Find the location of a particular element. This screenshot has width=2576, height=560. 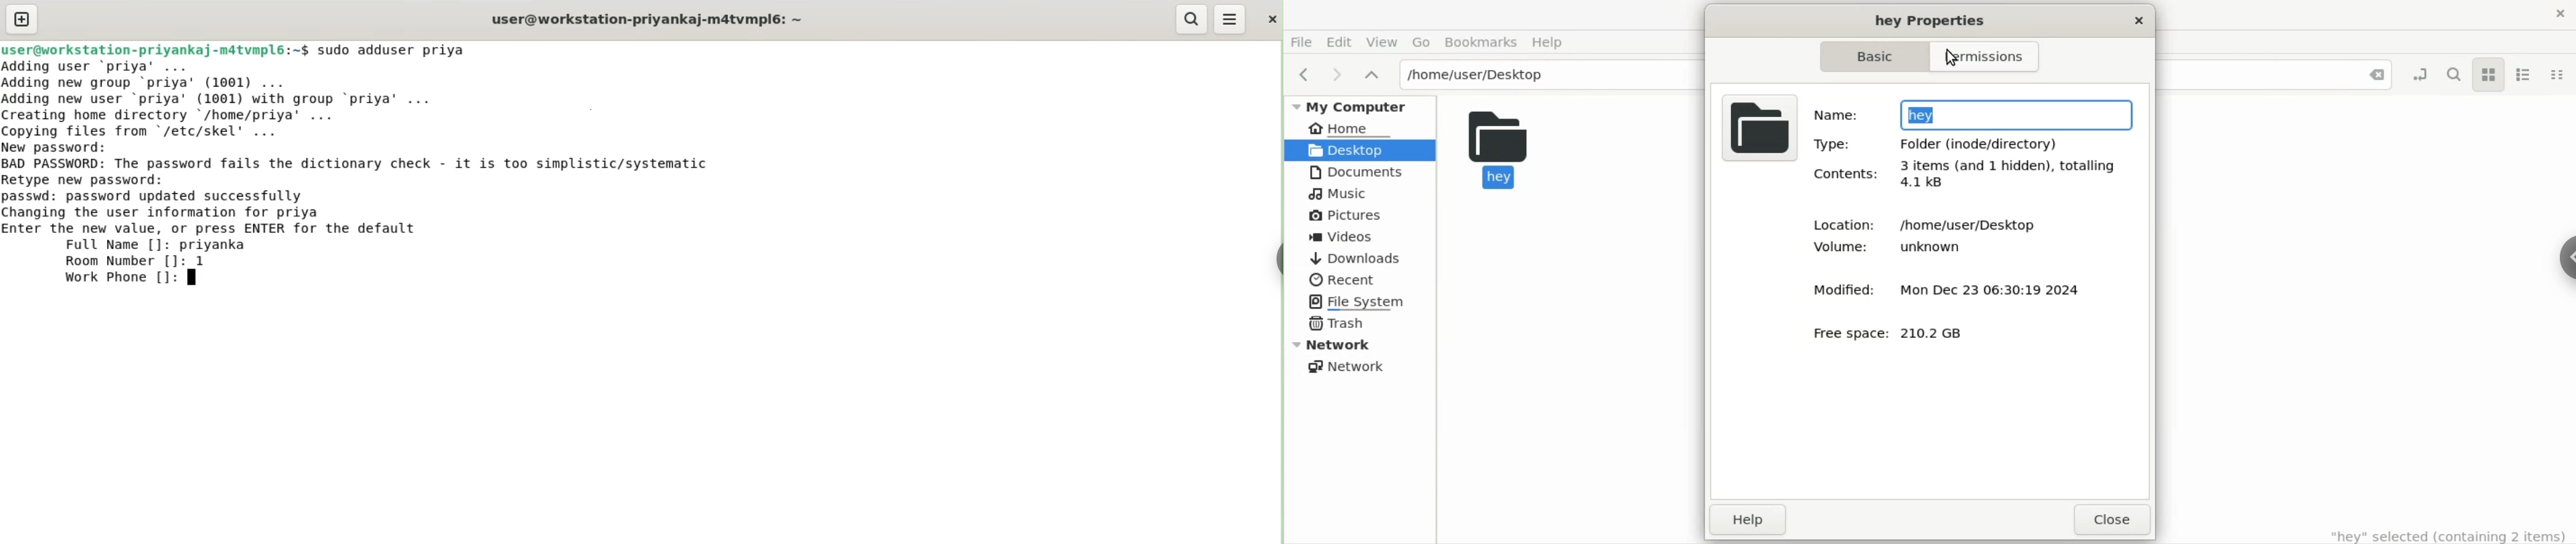

Documents is located at coordinates (1354, 173).